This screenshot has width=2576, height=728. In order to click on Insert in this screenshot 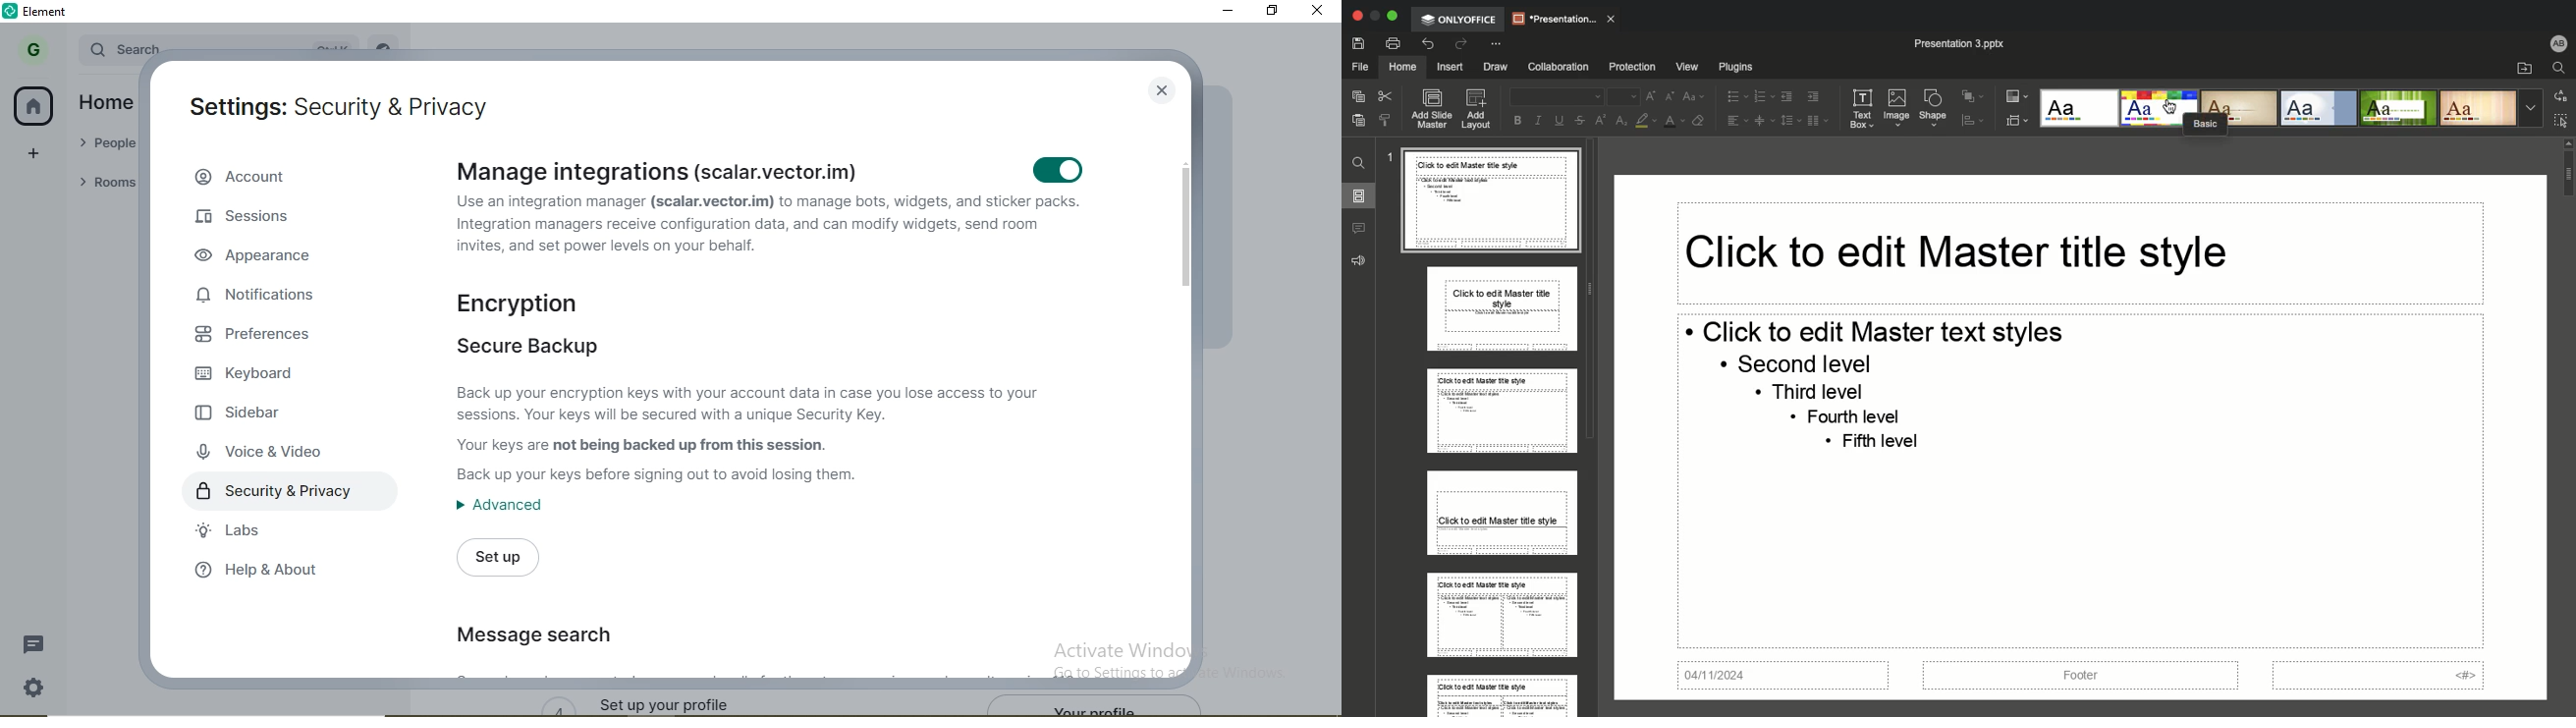, I will do `click(1450, 65)`.